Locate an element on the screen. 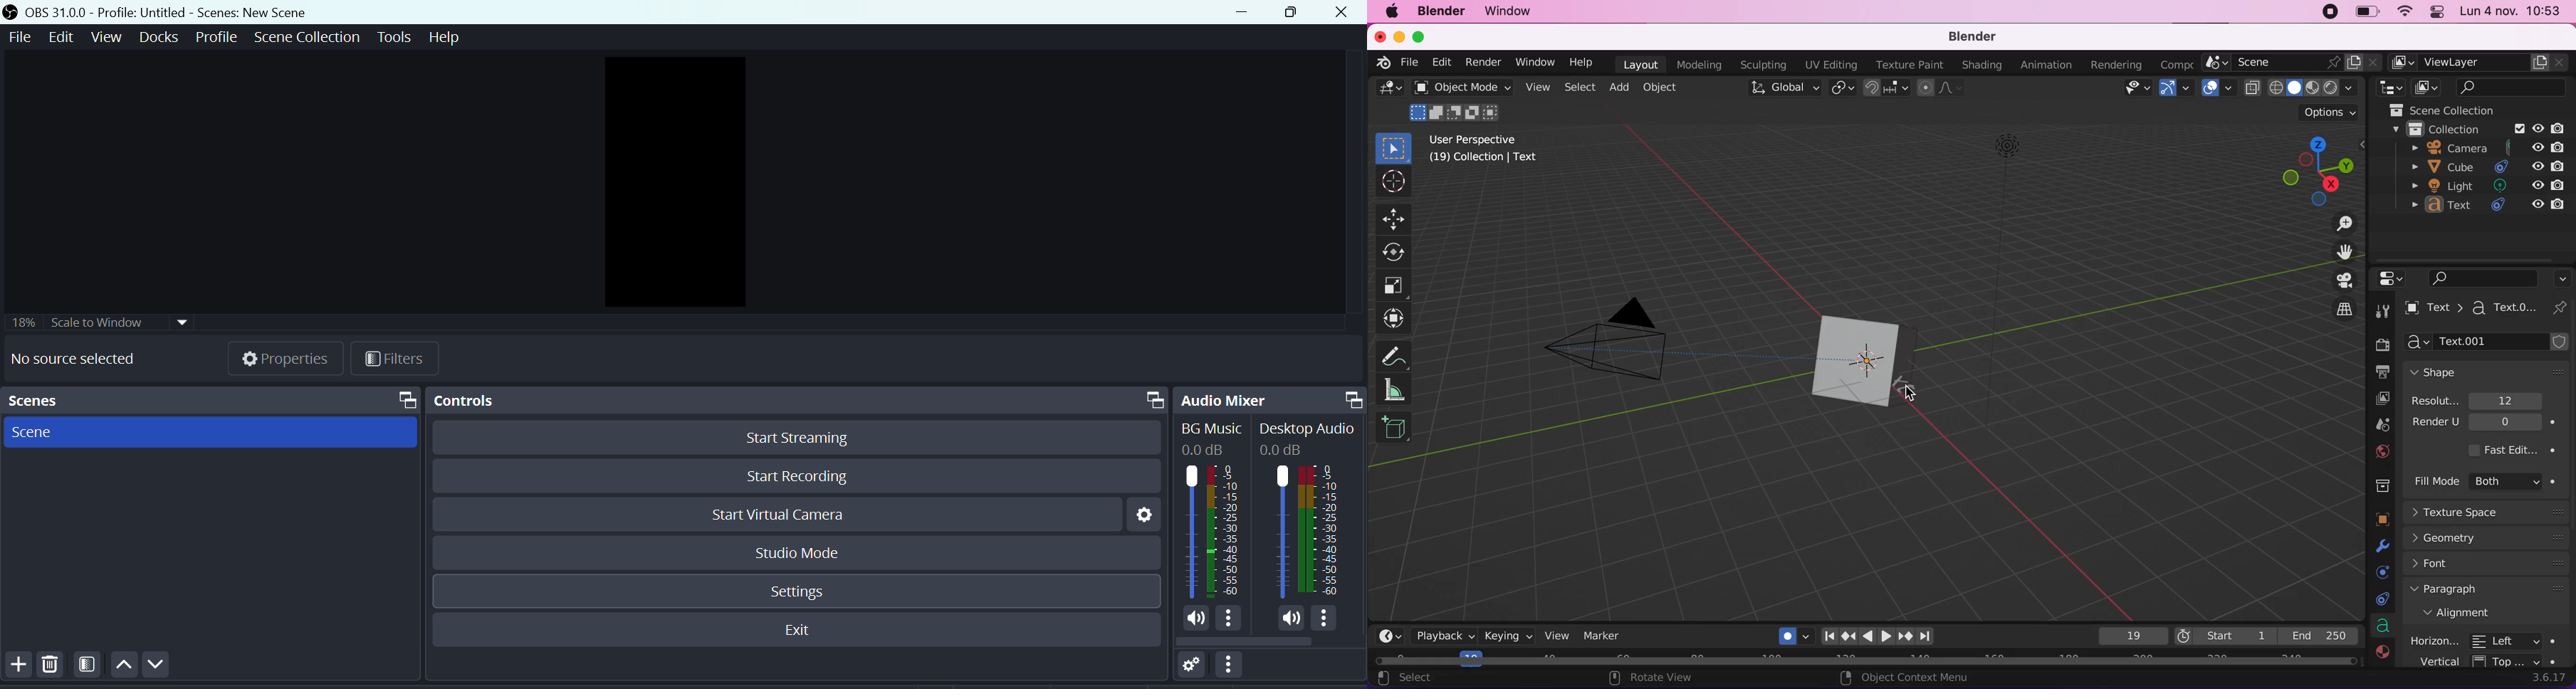  Start virtual camera is located at coordinates (790, 515).